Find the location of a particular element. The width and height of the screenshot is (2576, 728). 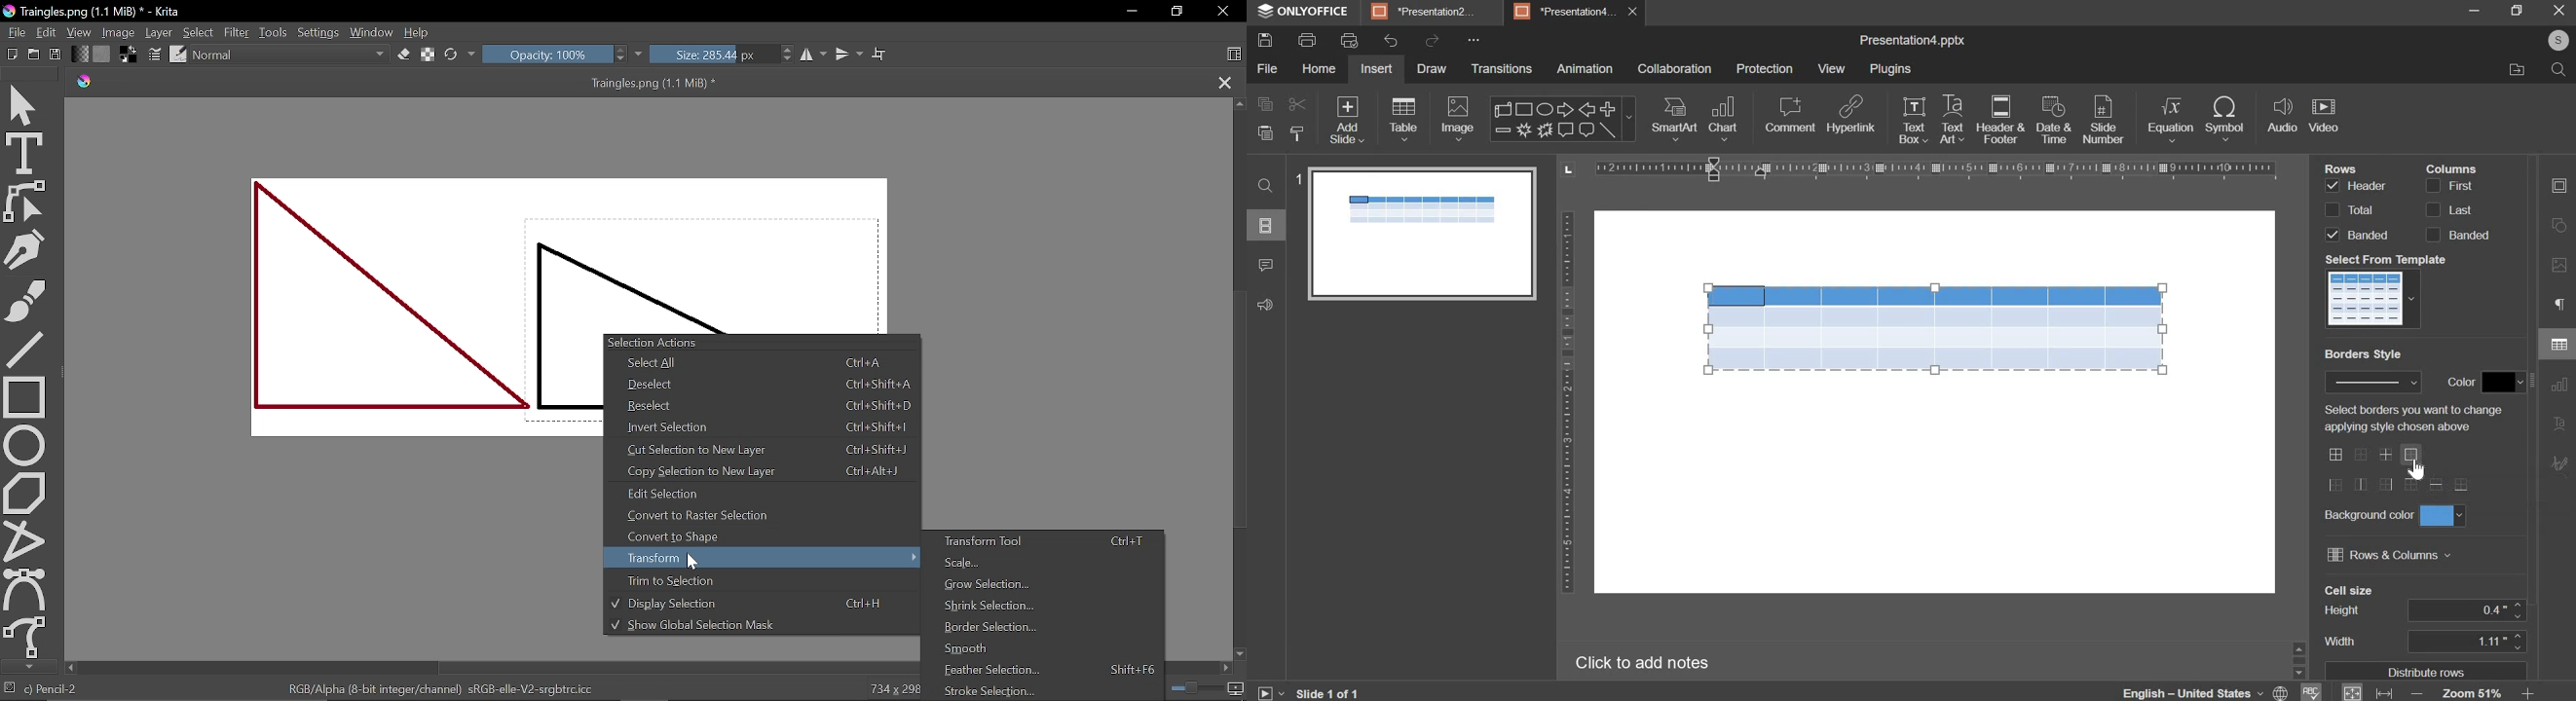

slide preview is located at coordinates (1421, 234).